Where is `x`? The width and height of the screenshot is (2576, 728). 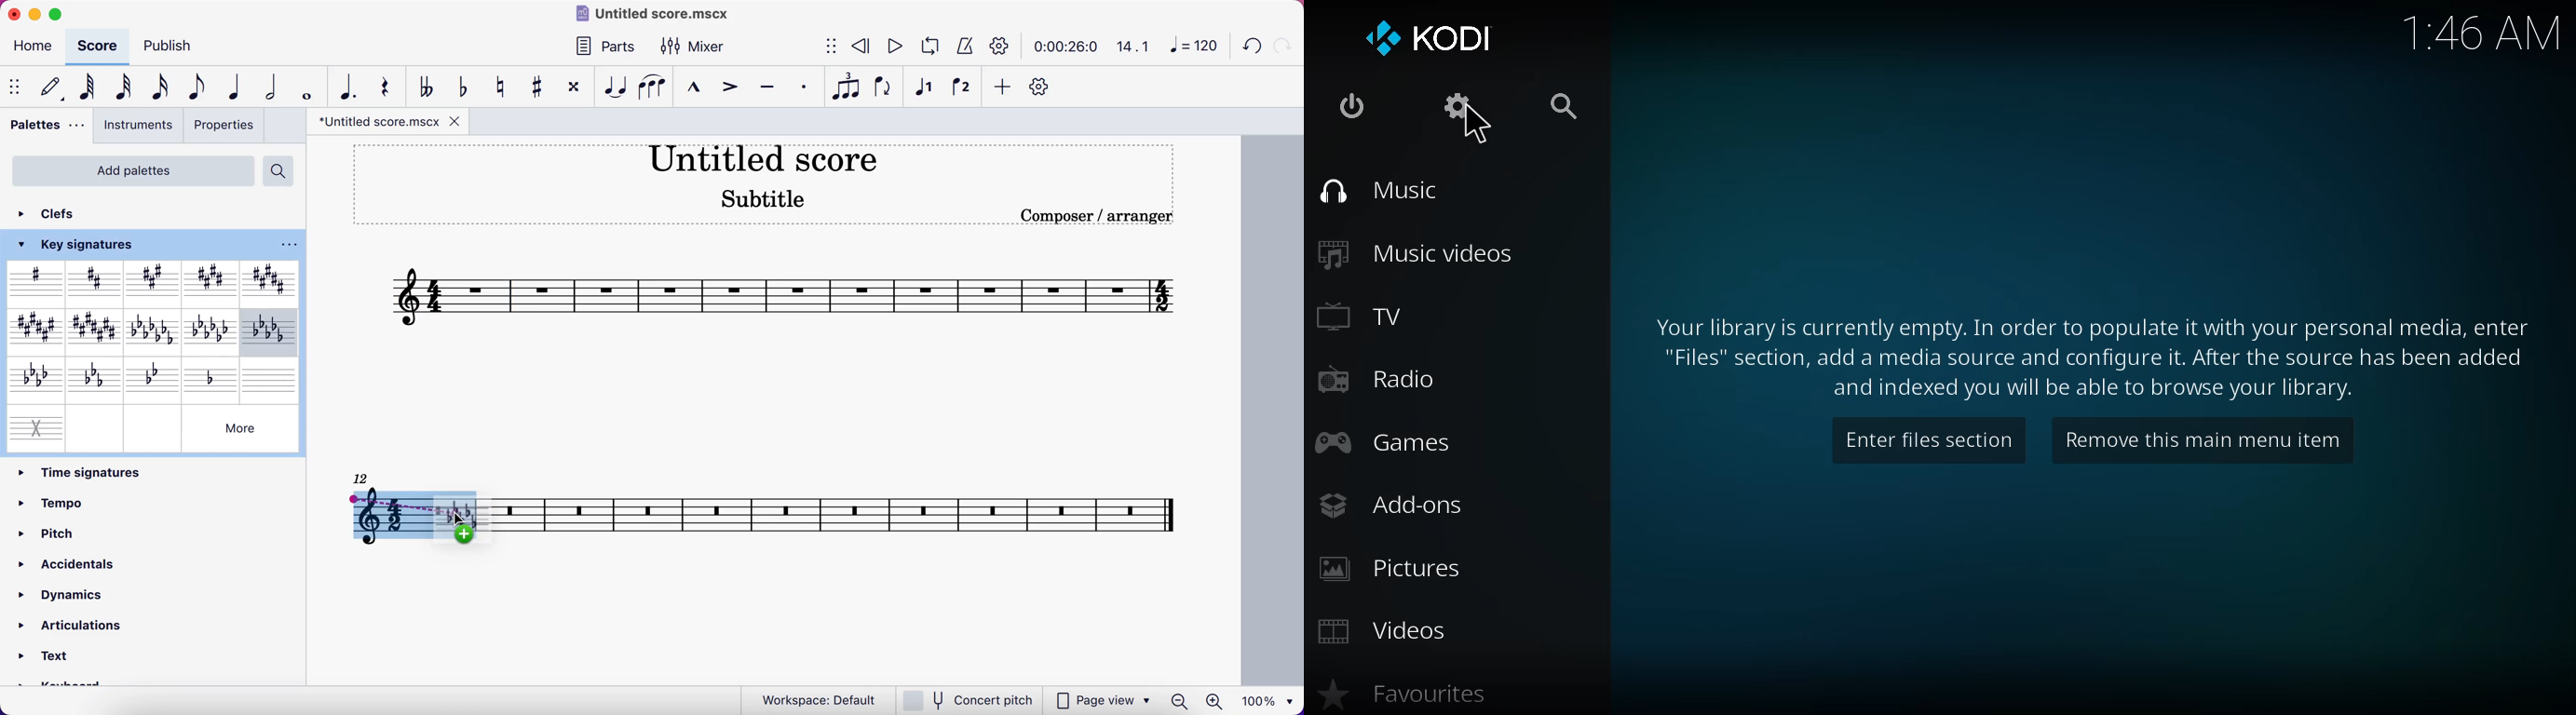
x is located at coordinates (35, 425).